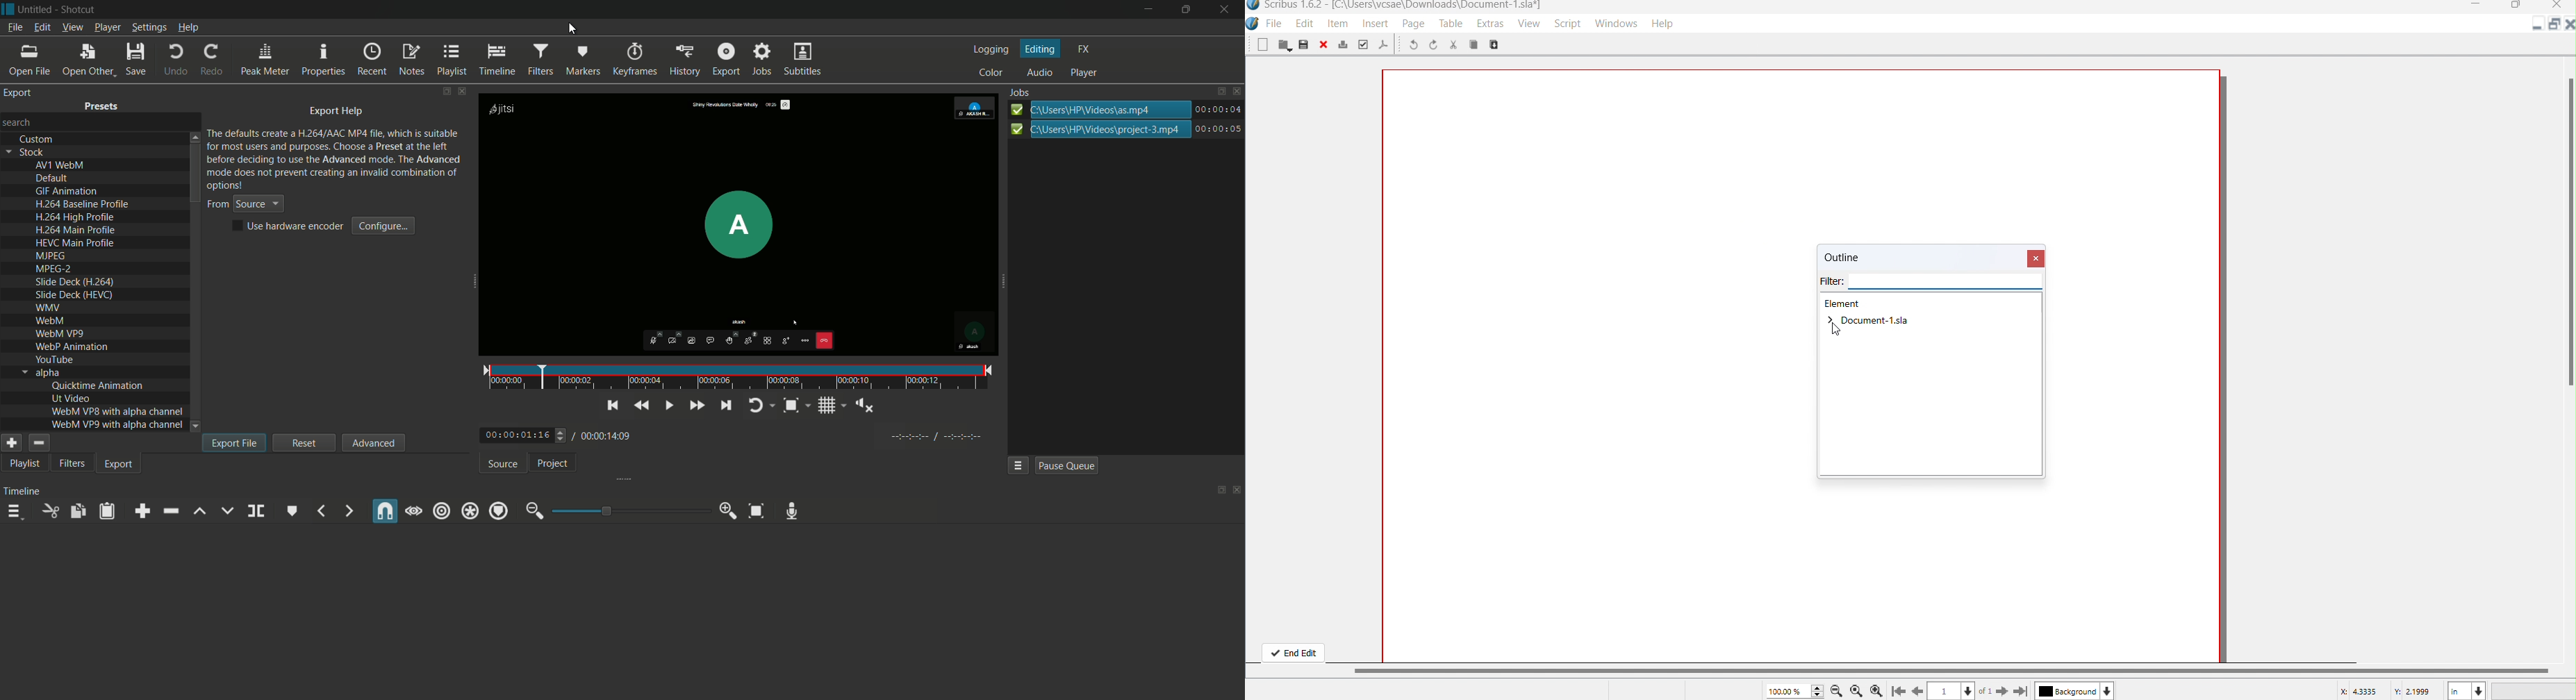 This screenshot has width=2576, height=700. What do you see at coordinates (72, 463) in the screenshot?
I see `filters` at bounding box center [72, 463].